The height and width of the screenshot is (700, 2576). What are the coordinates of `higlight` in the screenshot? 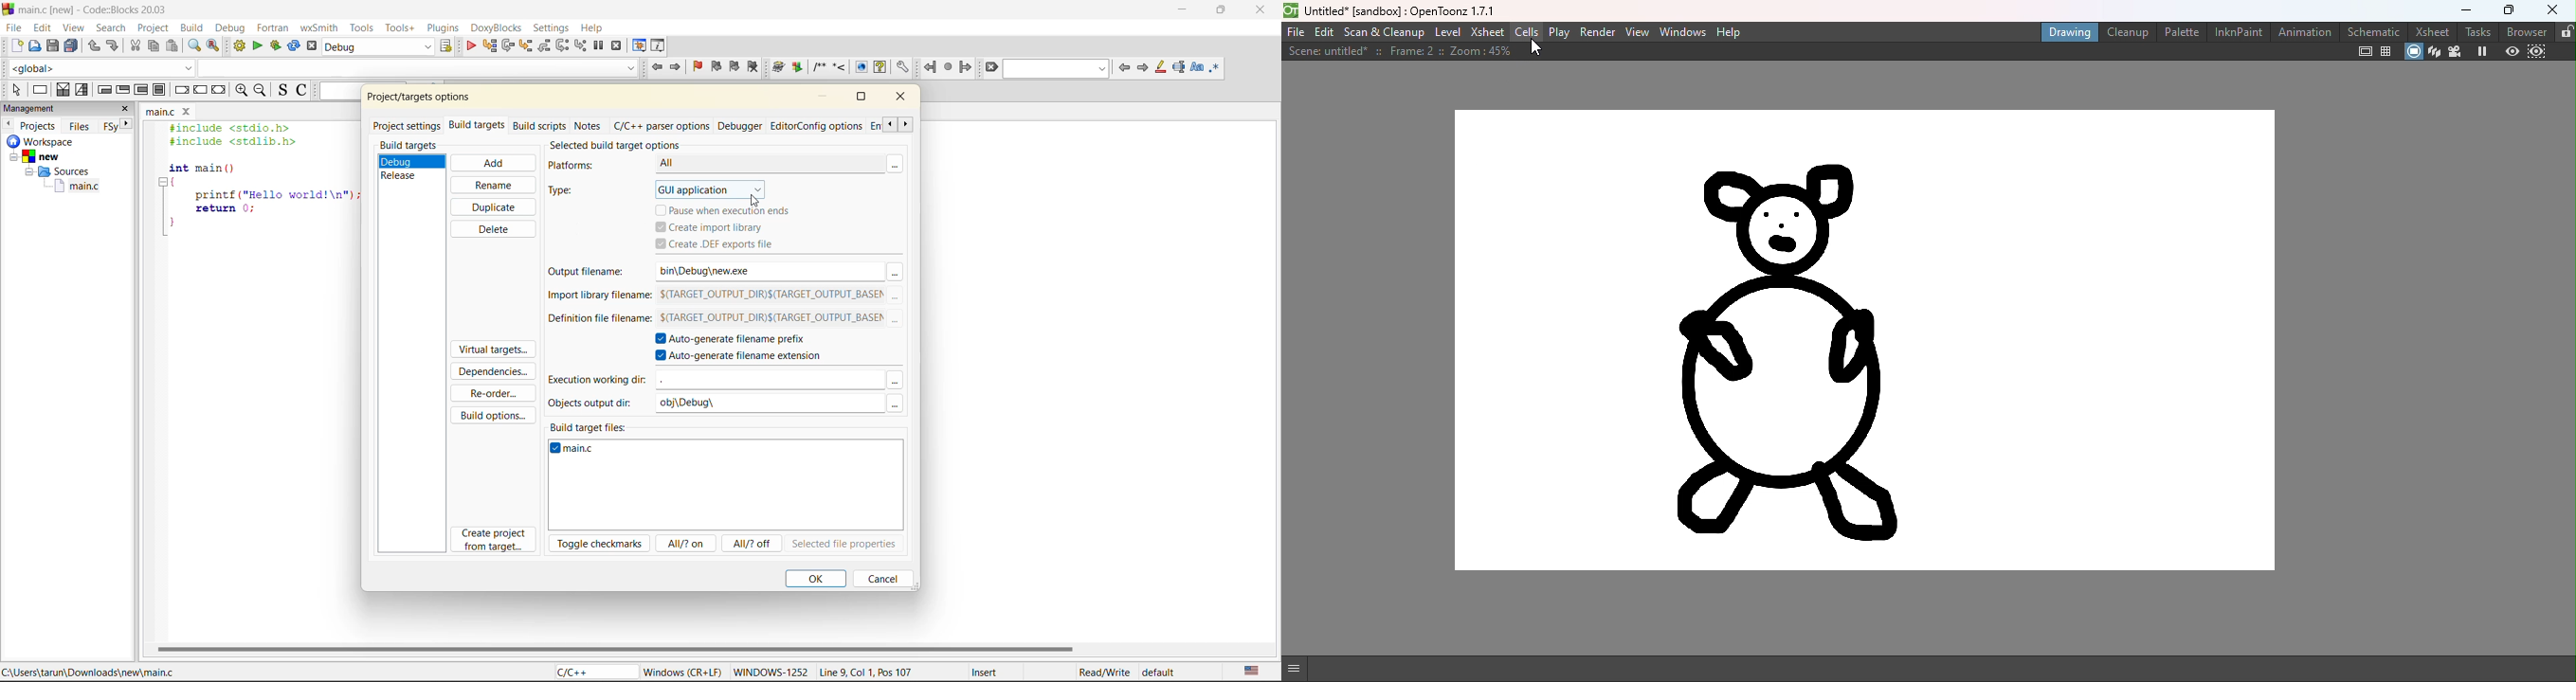 It's located at (1162, 67).